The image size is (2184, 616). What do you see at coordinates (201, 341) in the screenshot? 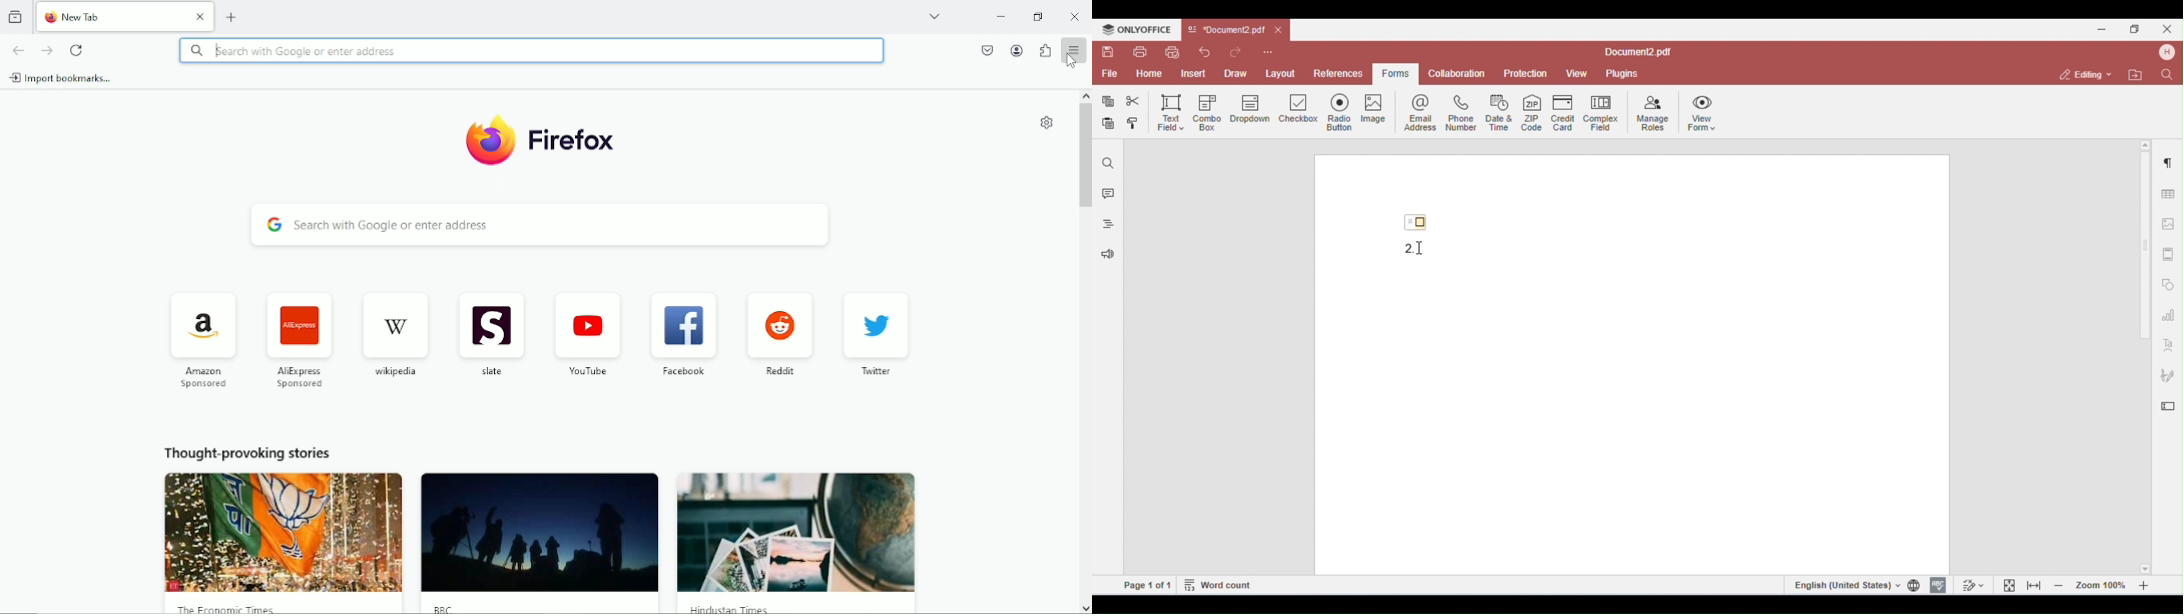
I see `amazon` at bounding box center [201, 341].